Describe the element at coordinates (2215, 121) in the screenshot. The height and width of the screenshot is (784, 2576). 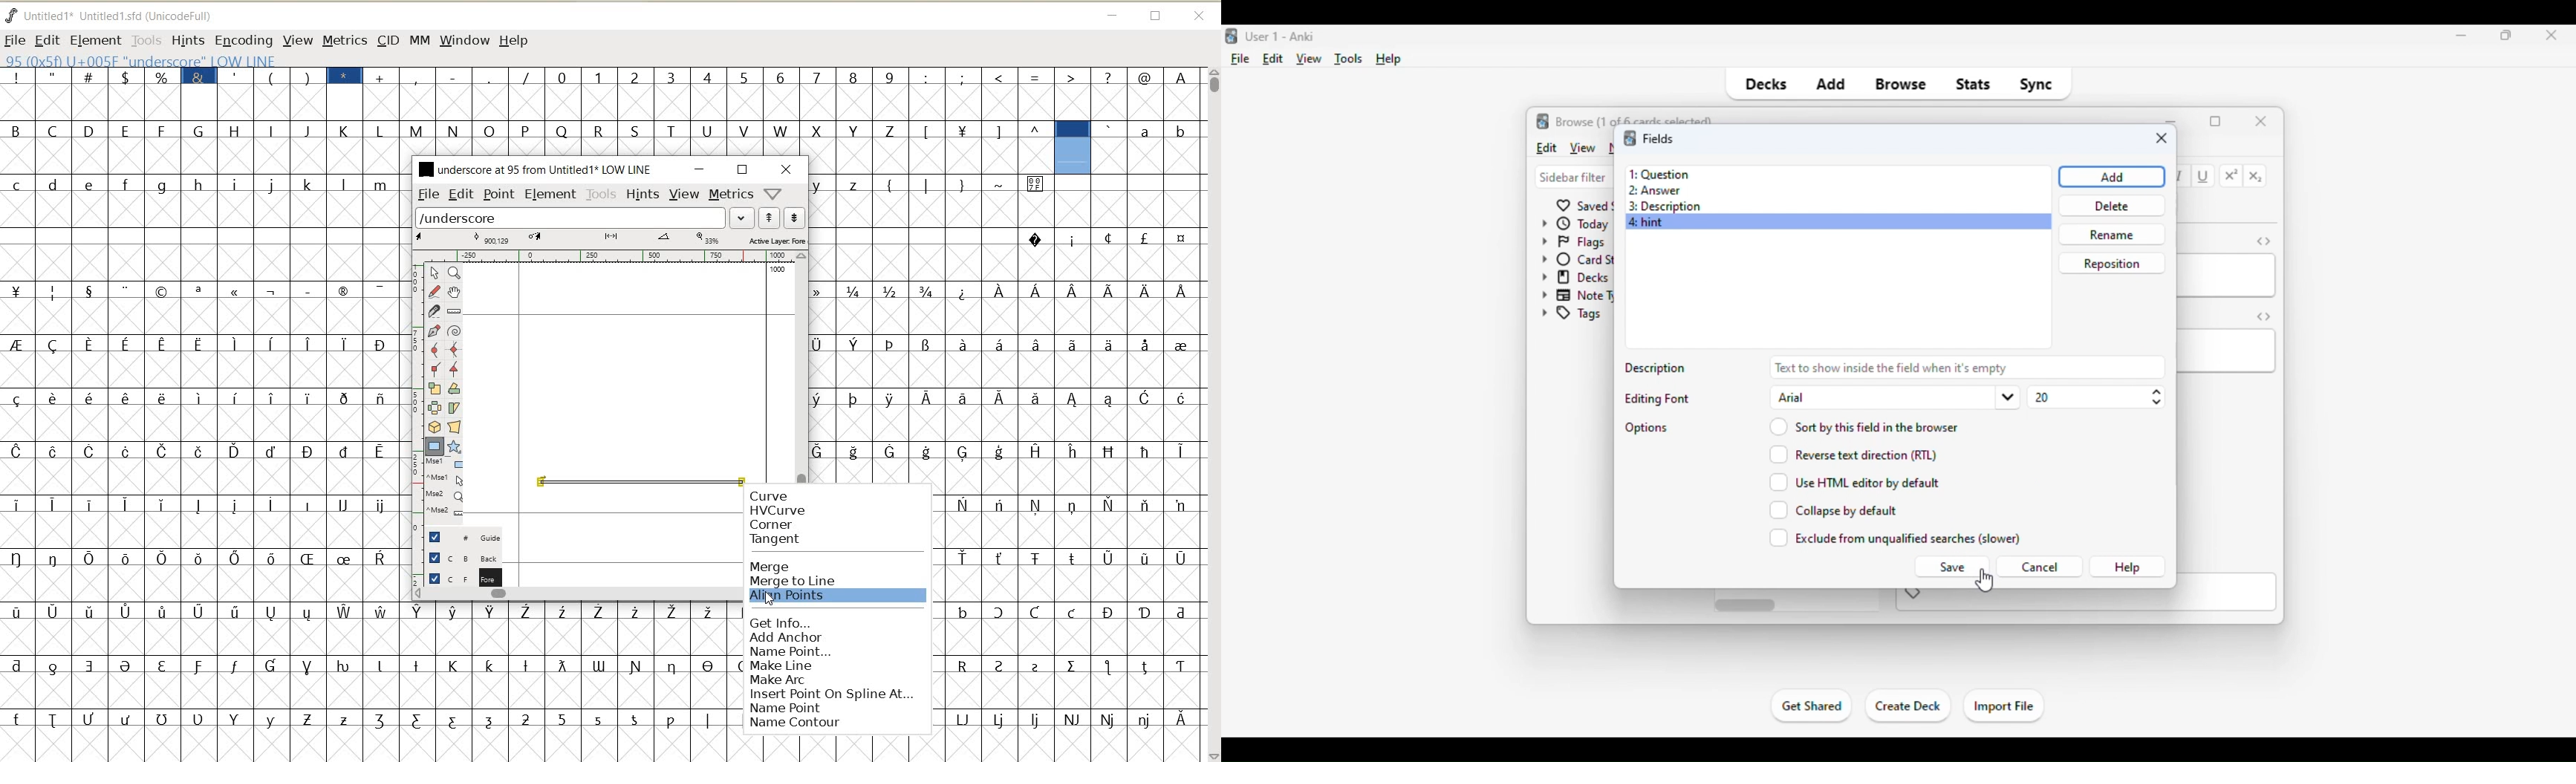
I see `maximize` at that location.